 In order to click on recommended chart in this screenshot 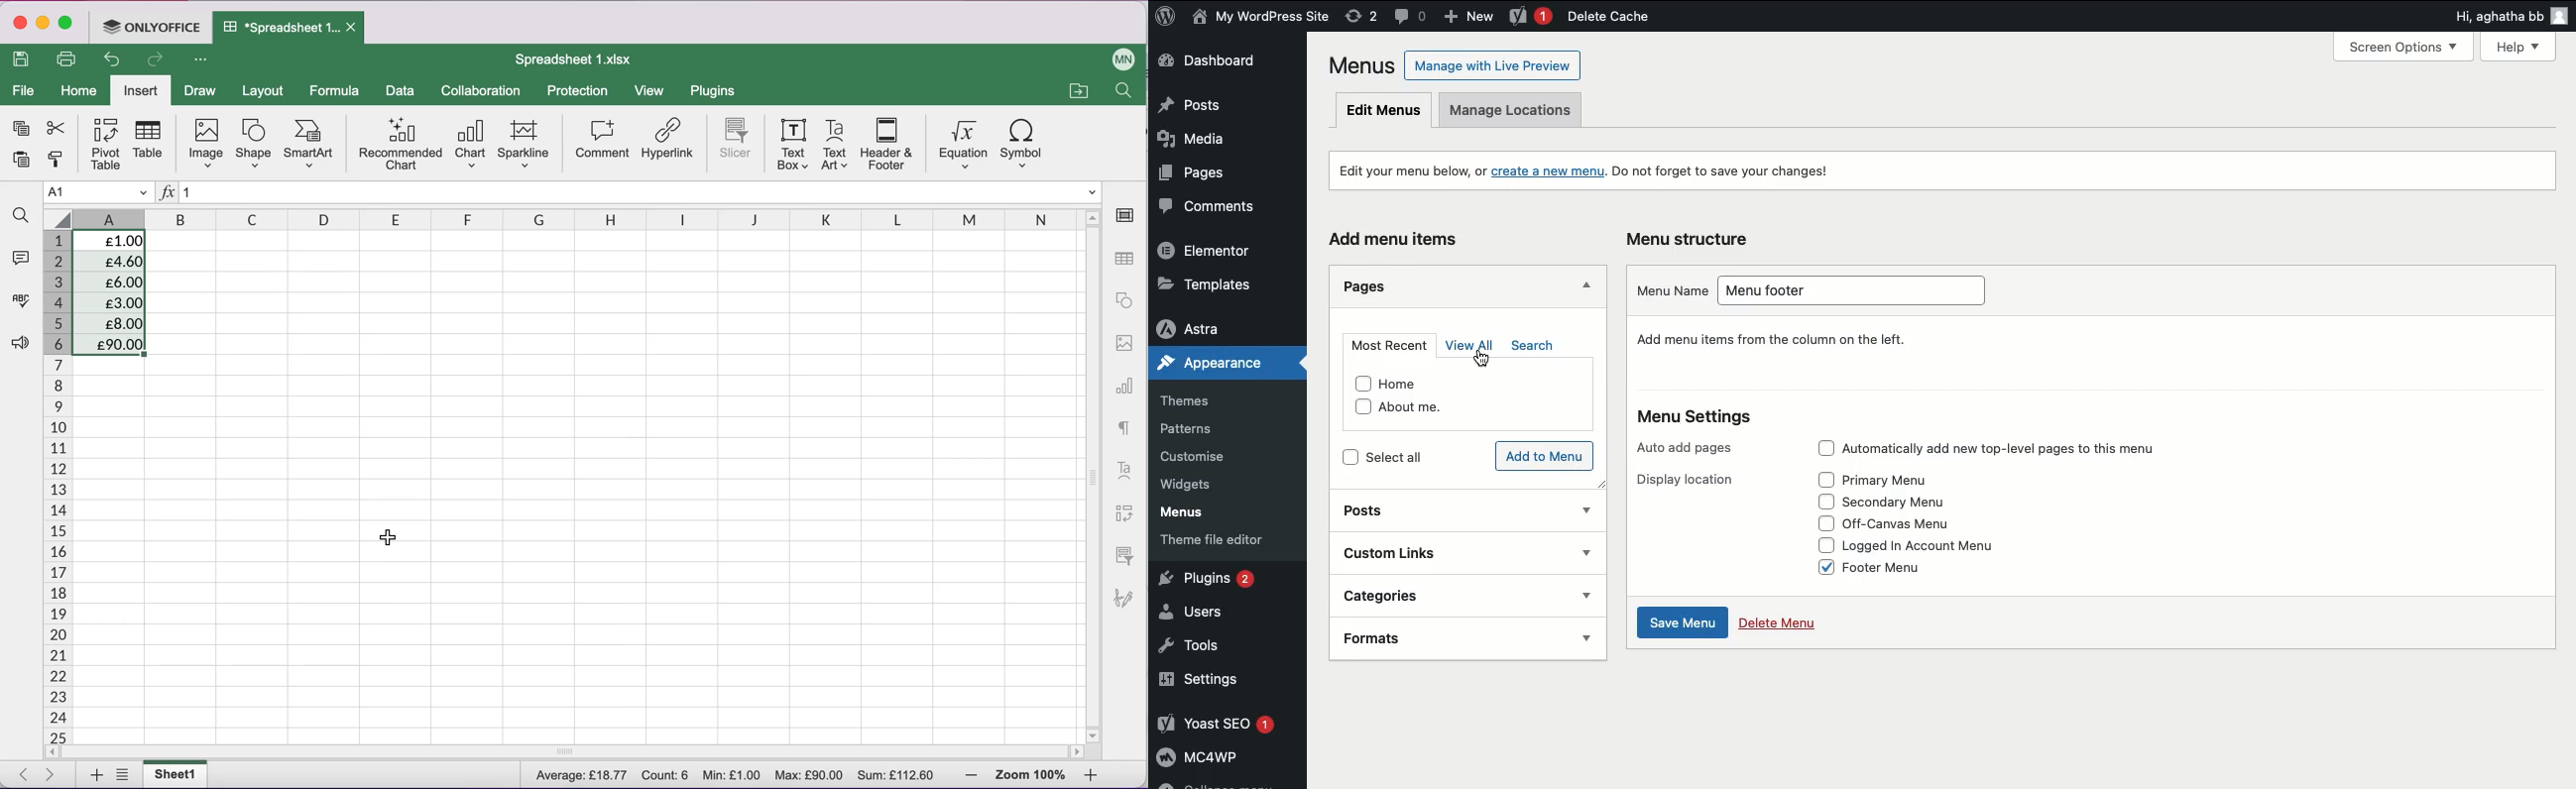, I will do `click(398, 146)`.